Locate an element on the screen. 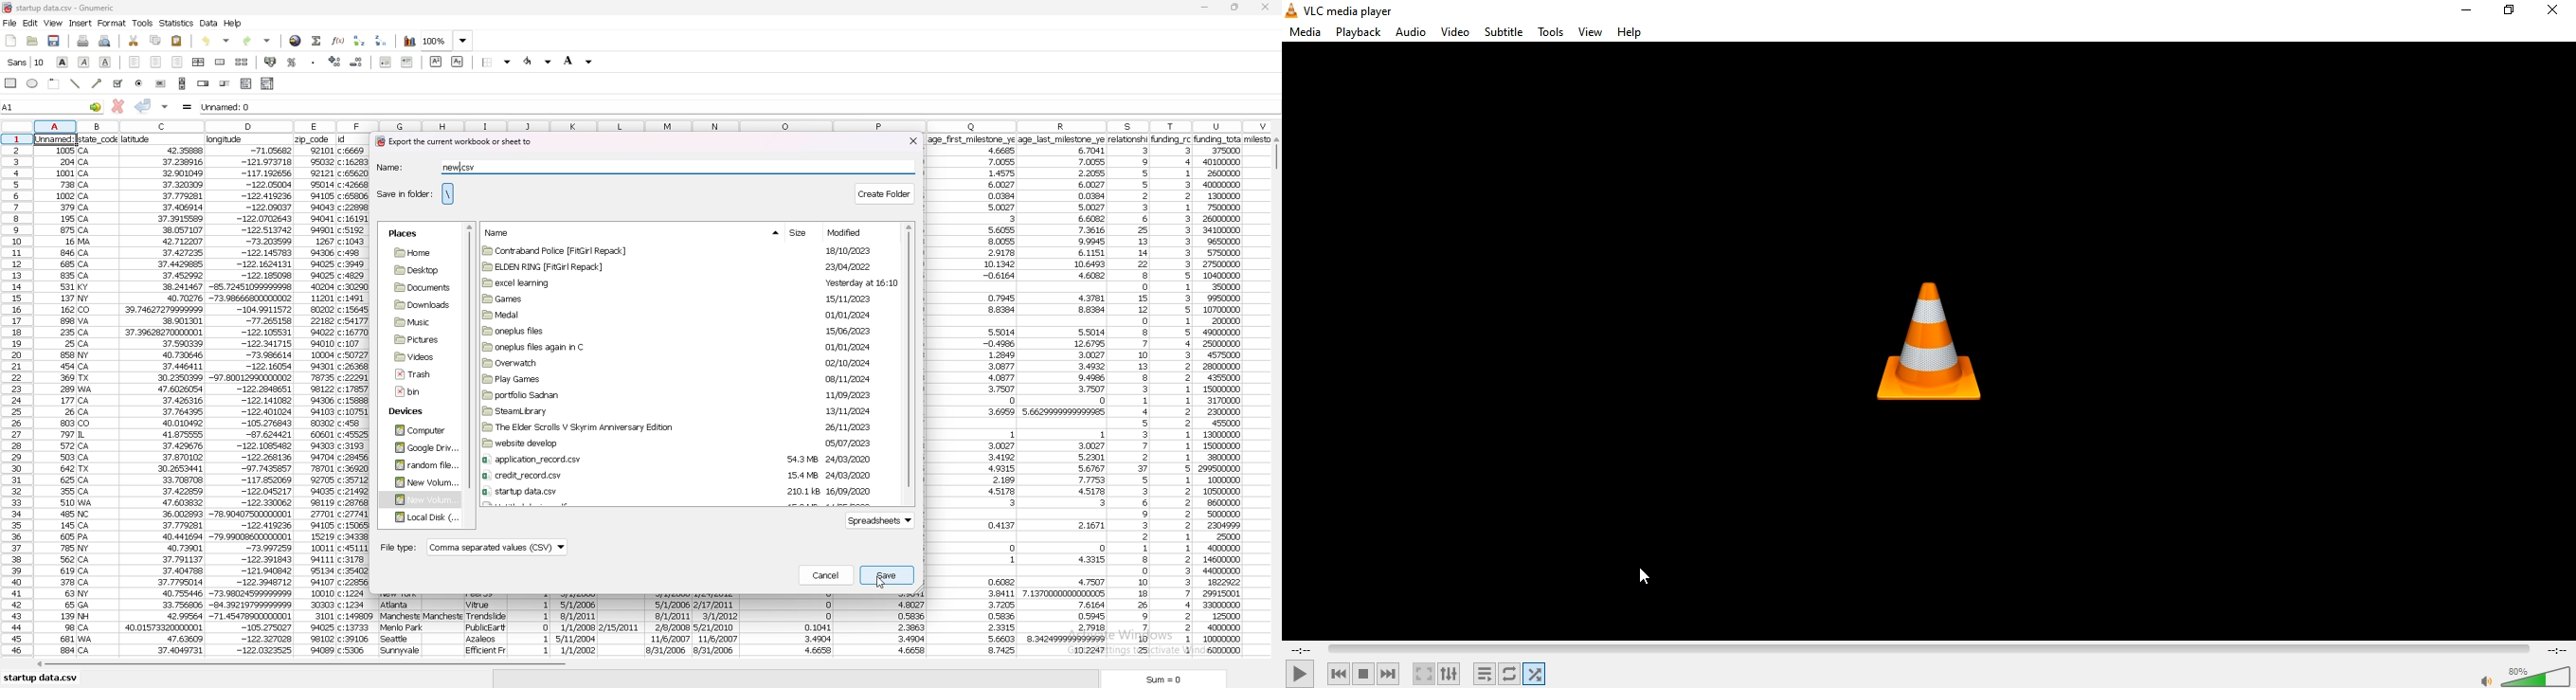 Image resolution: width=2576 pixels, height=700 pixels. edit is located at coordinates (31, 23).